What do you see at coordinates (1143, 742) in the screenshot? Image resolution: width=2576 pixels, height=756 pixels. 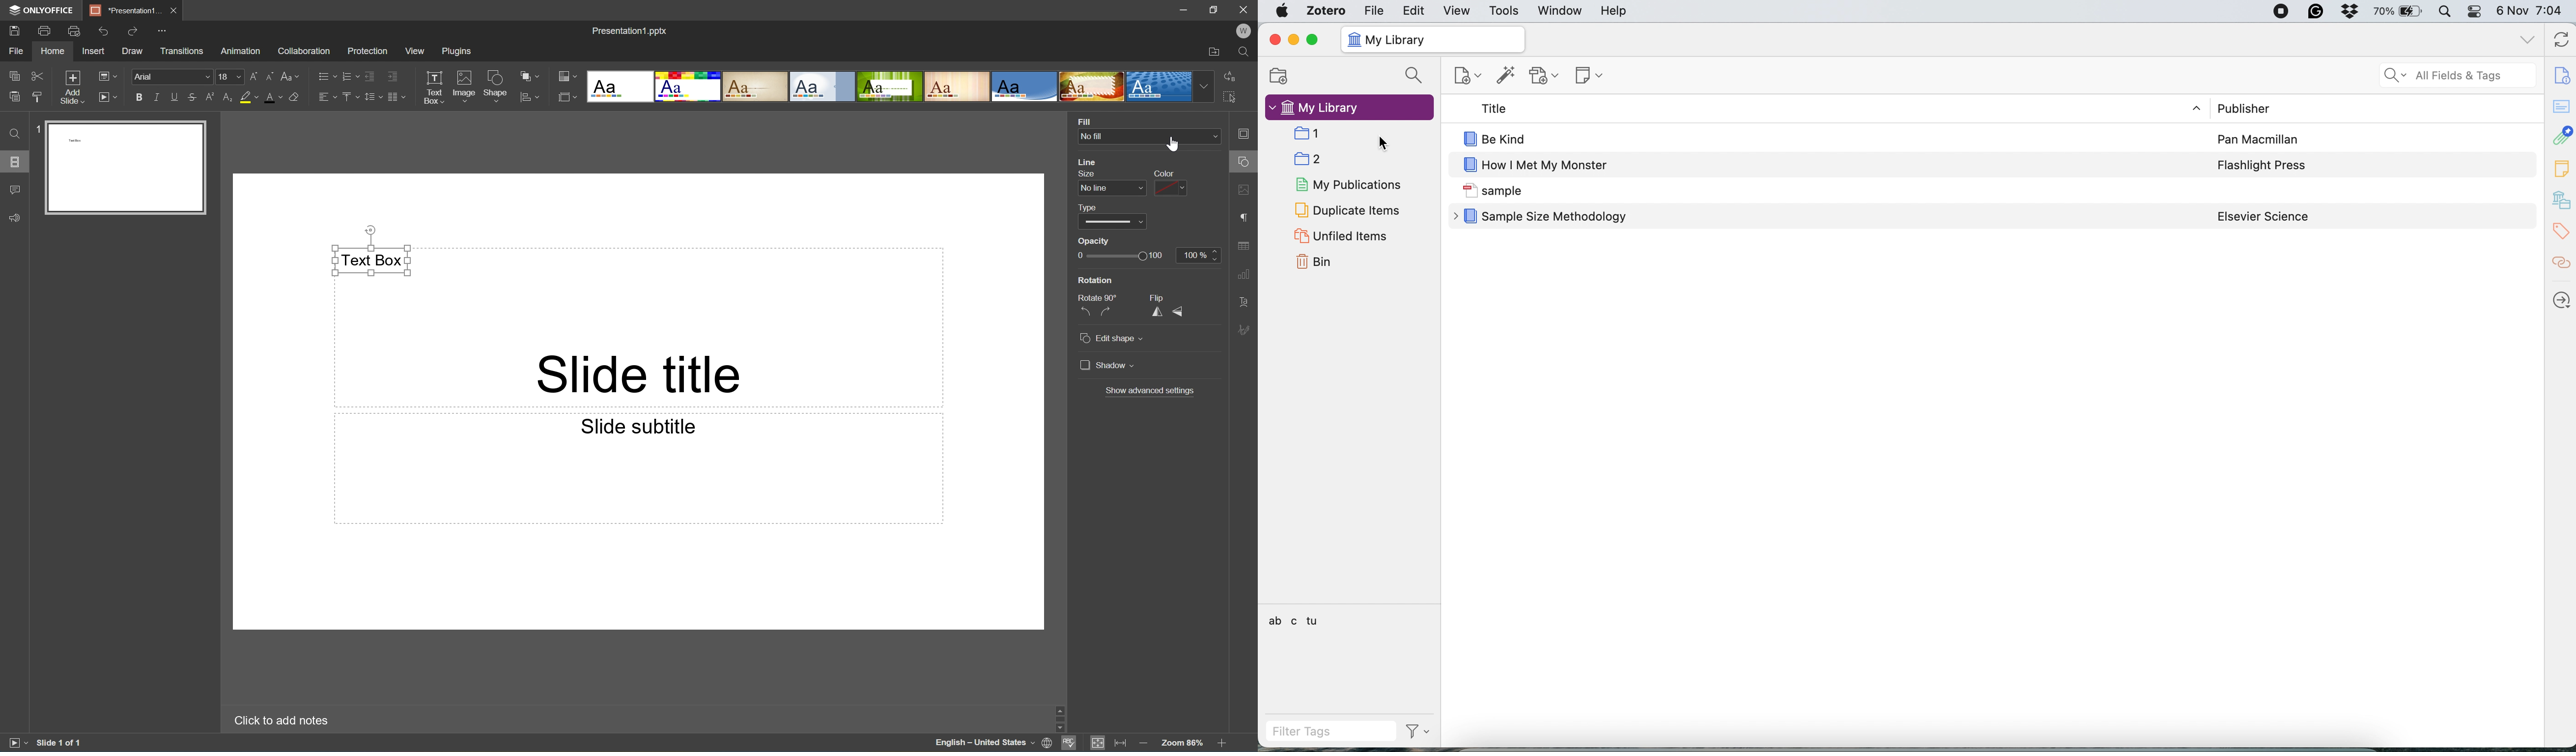 I see `Zoom out` at bounding box center [1143, 742].